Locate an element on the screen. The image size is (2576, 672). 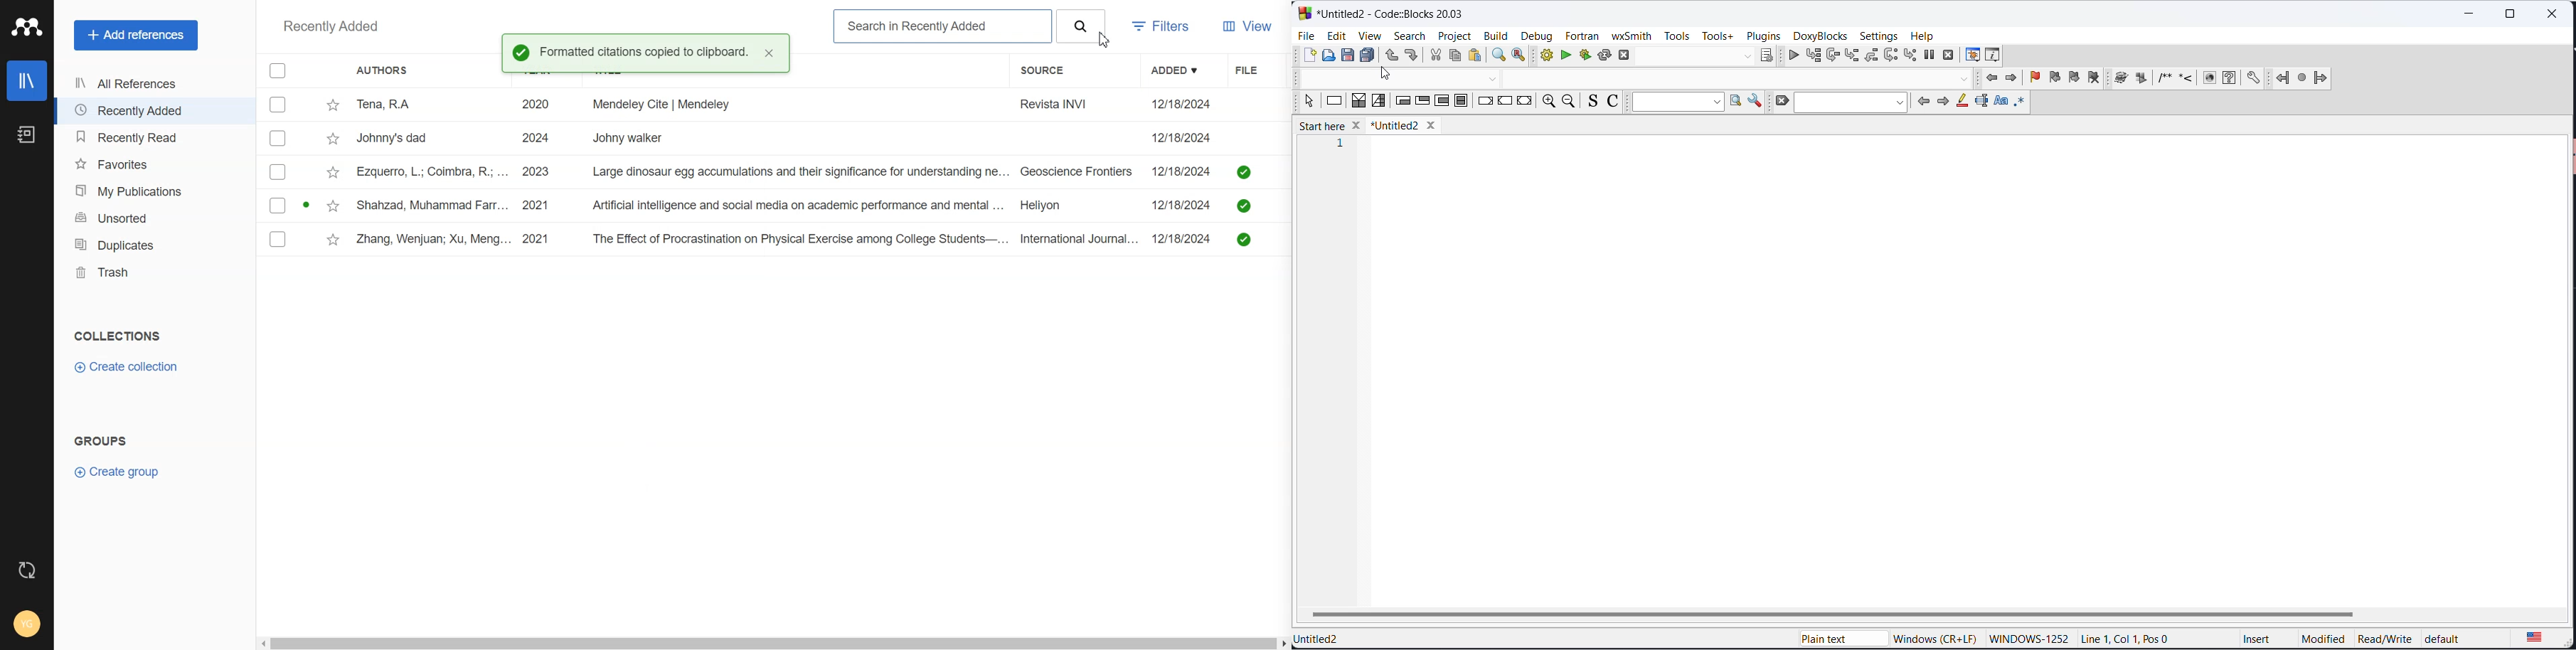
Tools is located at coordinates (1676, 36).